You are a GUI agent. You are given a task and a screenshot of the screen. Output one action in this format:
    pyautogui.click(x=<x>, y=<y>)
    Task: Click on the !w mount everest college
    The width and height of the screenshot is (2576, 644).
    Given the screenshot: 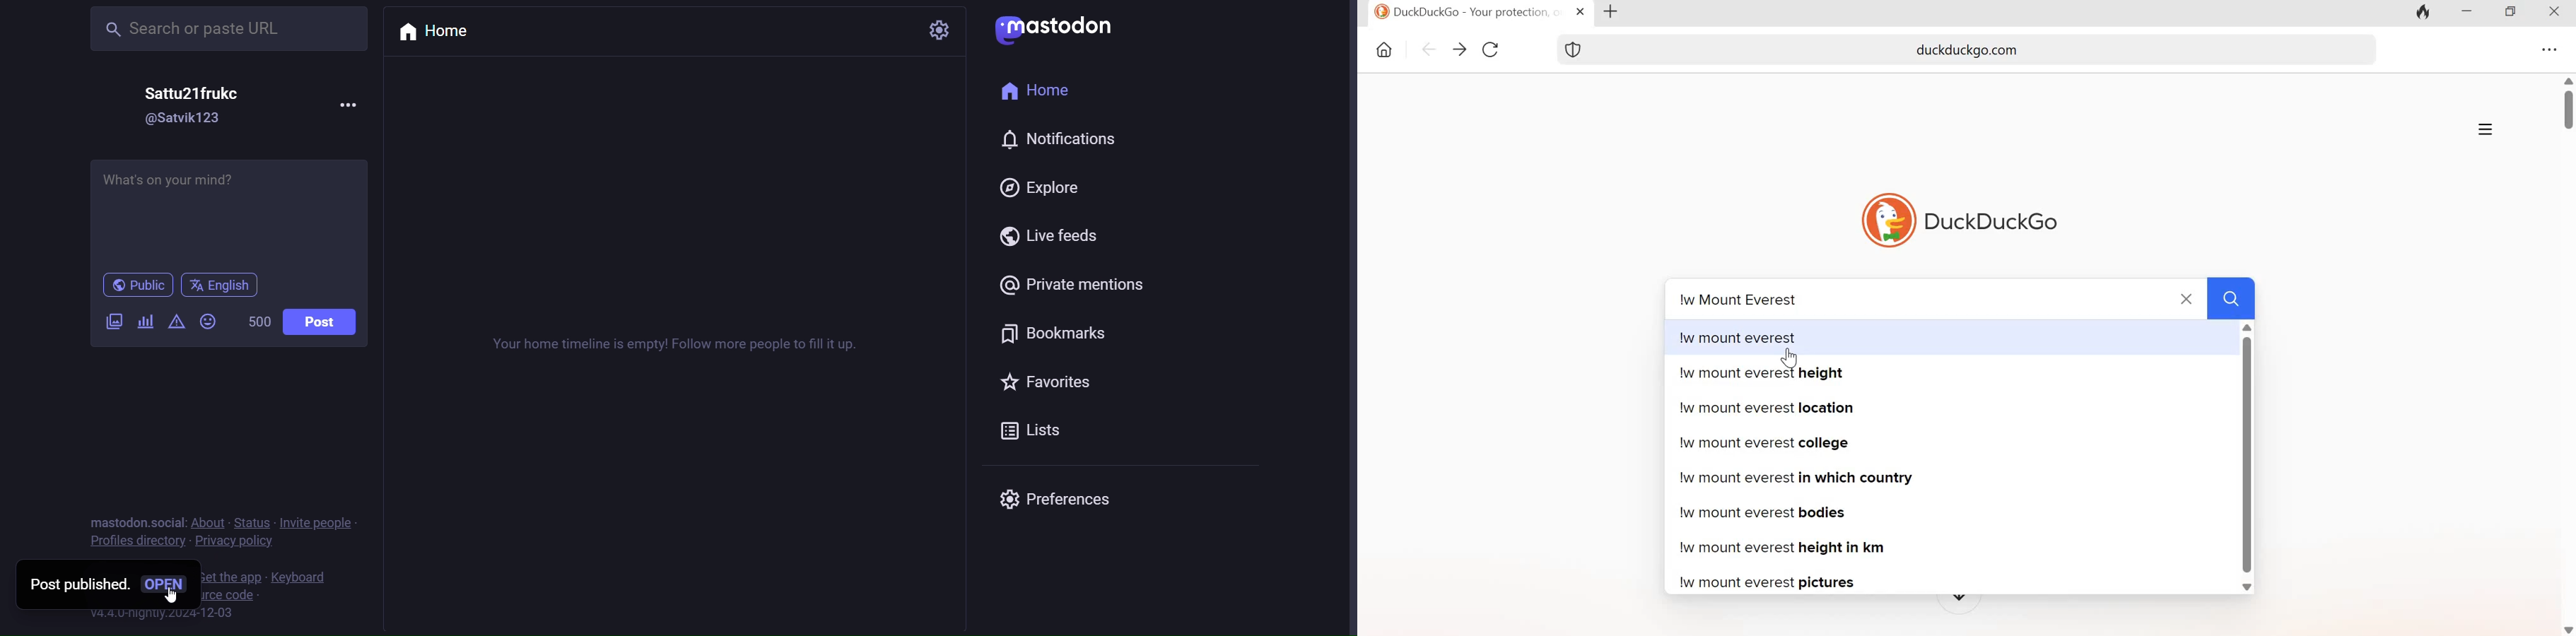 What is the action you would take?
    pyautogui.click(x=1766, y=442)
    